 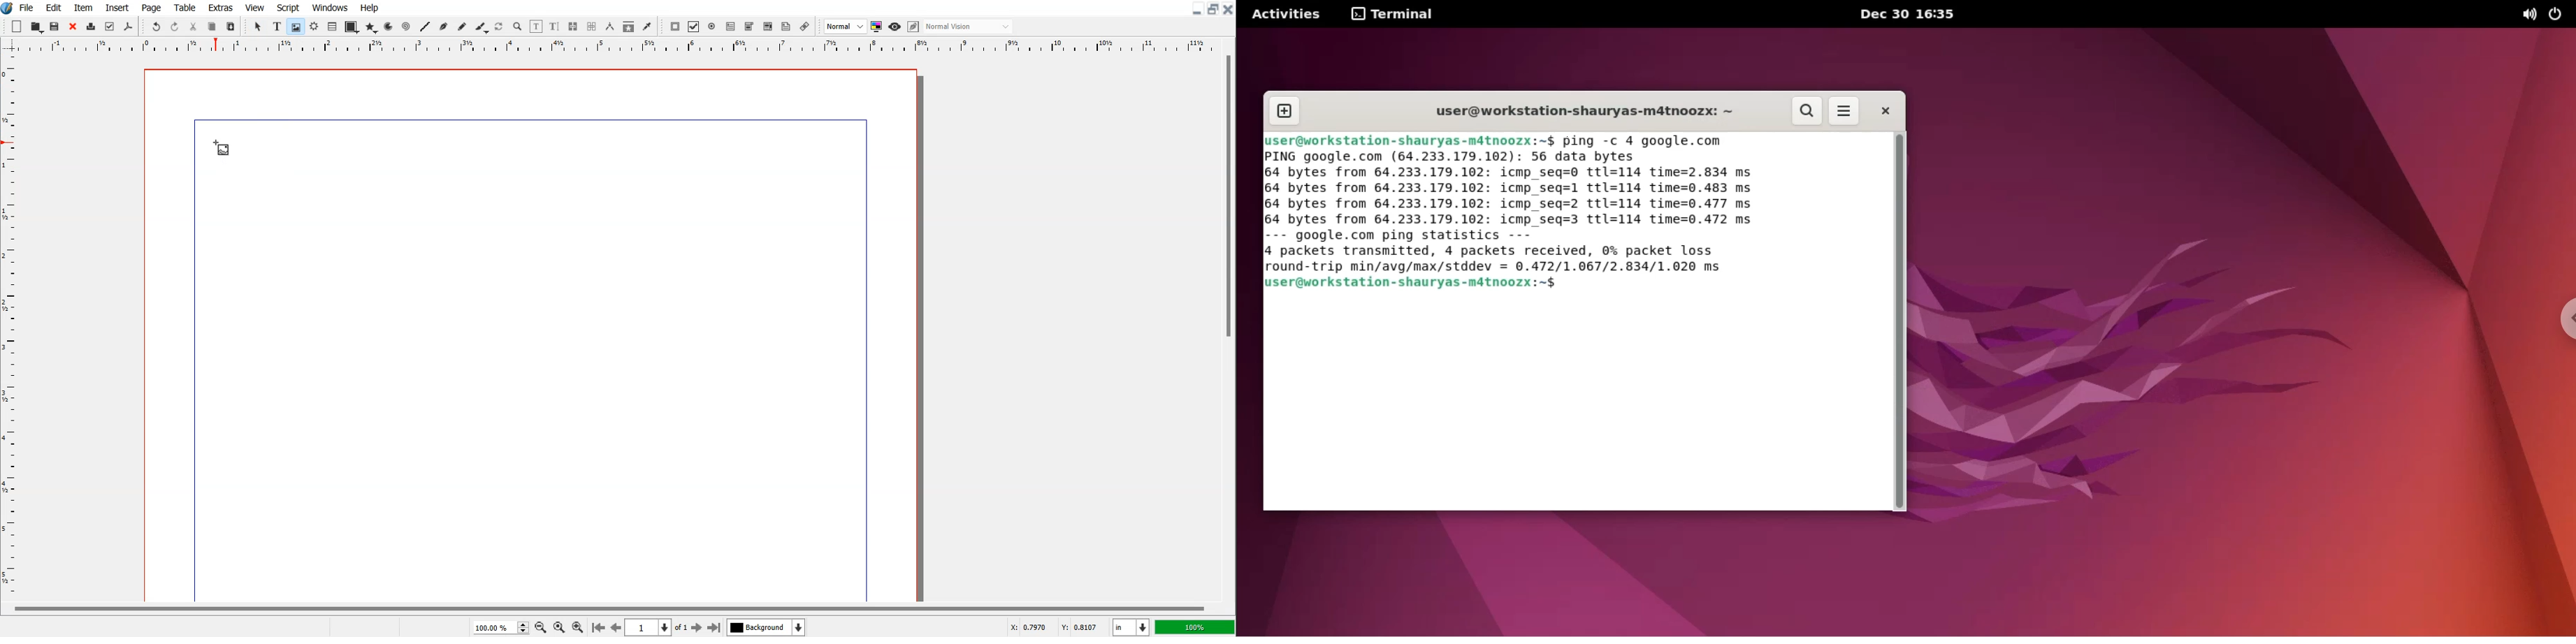 What do you see at coordinates (12, 328) in the screenshot?
I see `Horizontal Scale` at bounding box center [12, 328].